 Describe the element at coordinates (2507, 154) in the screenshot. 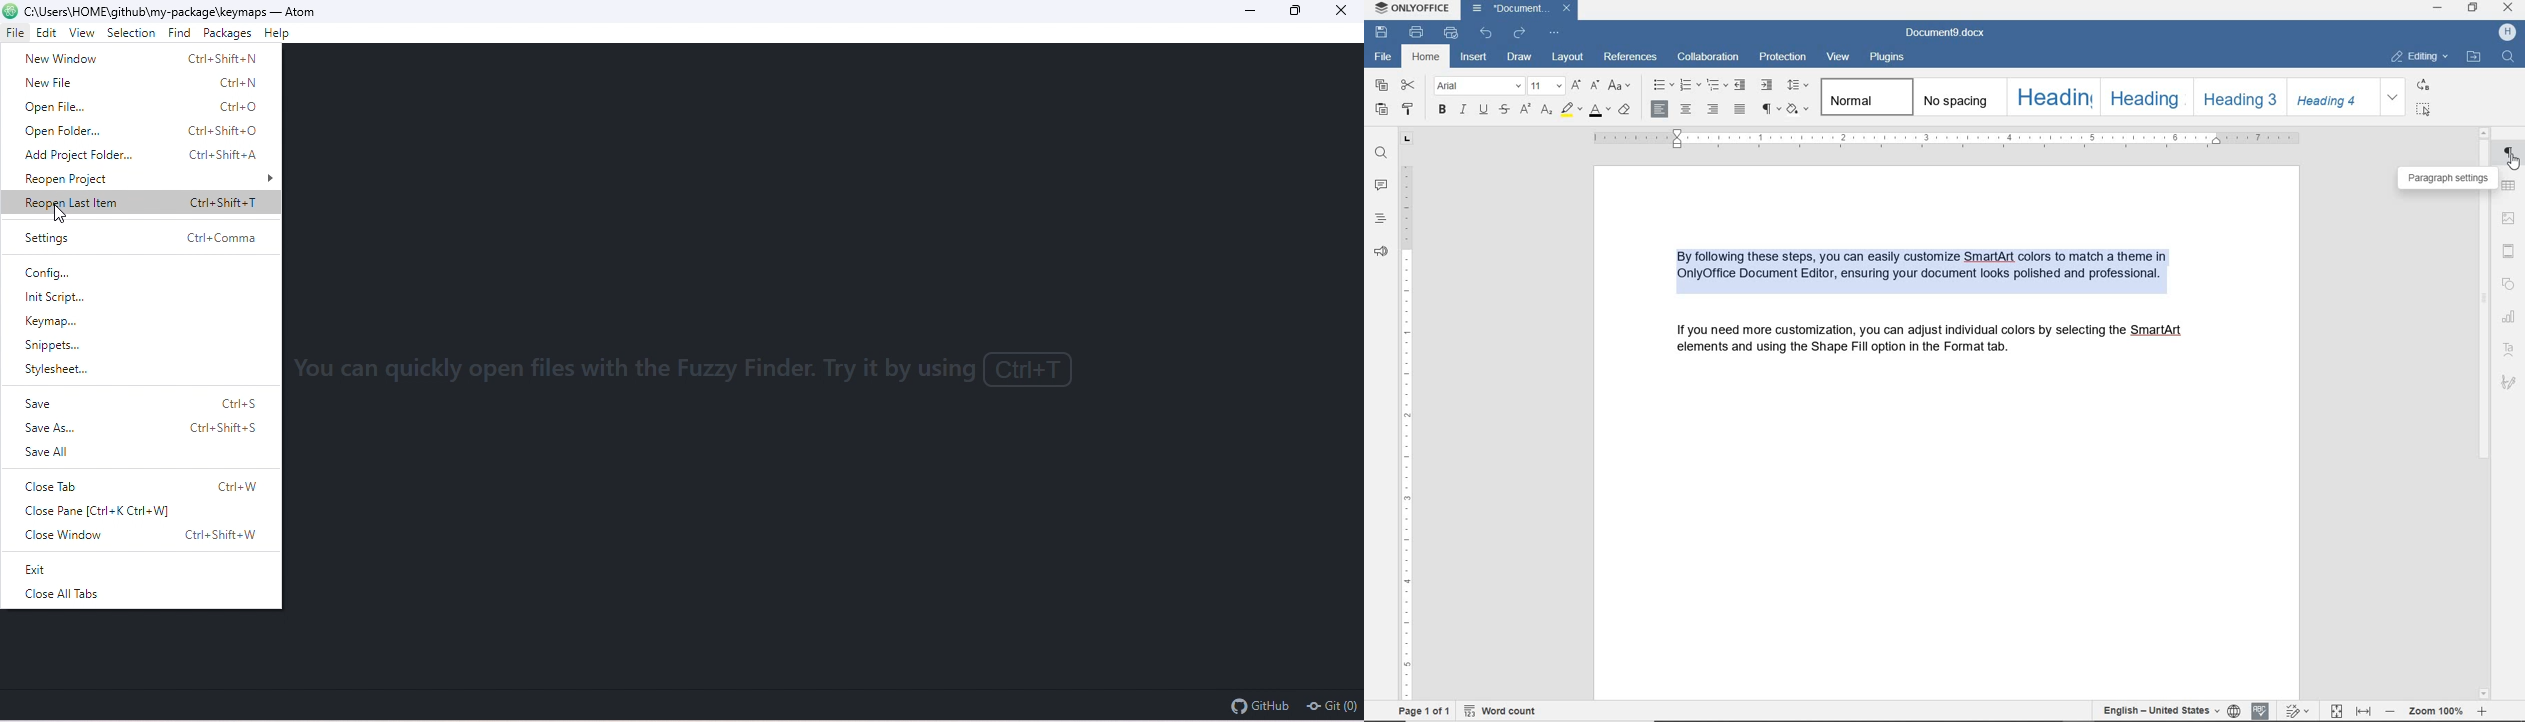

I see `PARAGRAPH SETTINGS` at that location.